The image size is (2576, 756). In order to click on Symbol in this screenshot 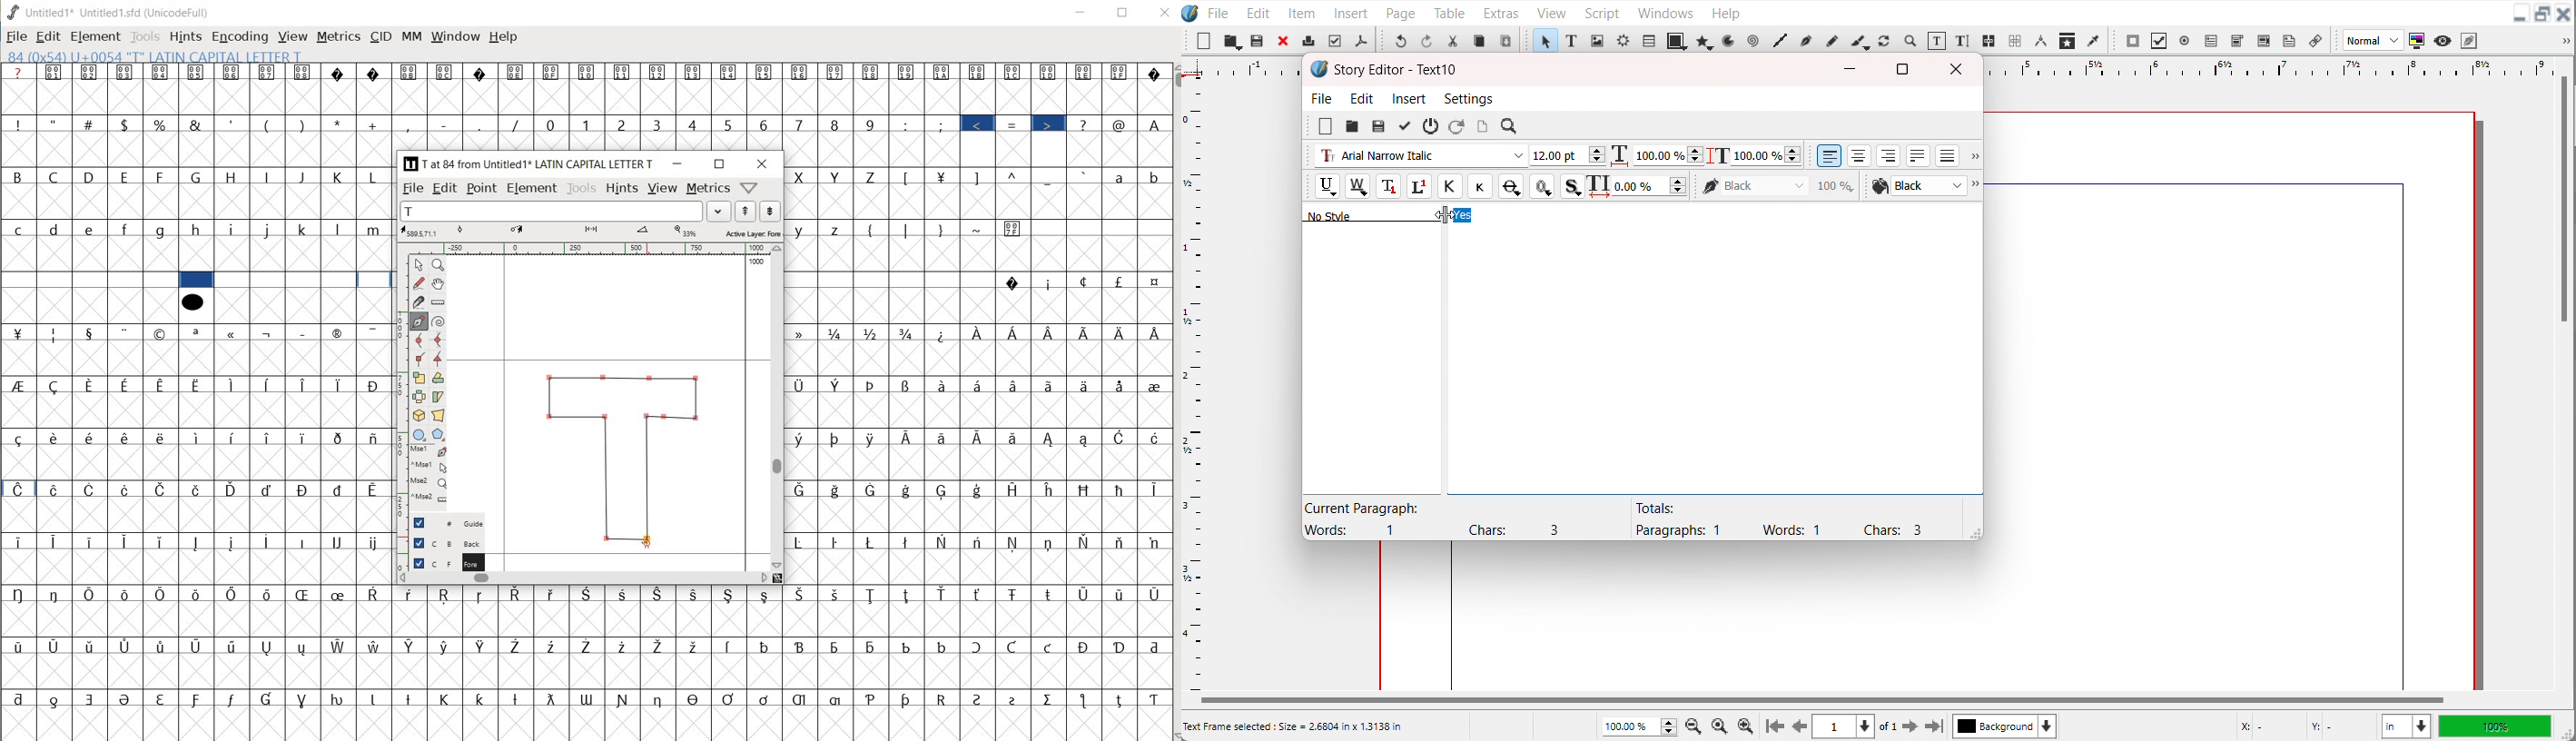, I will do `click(338, 437)`.